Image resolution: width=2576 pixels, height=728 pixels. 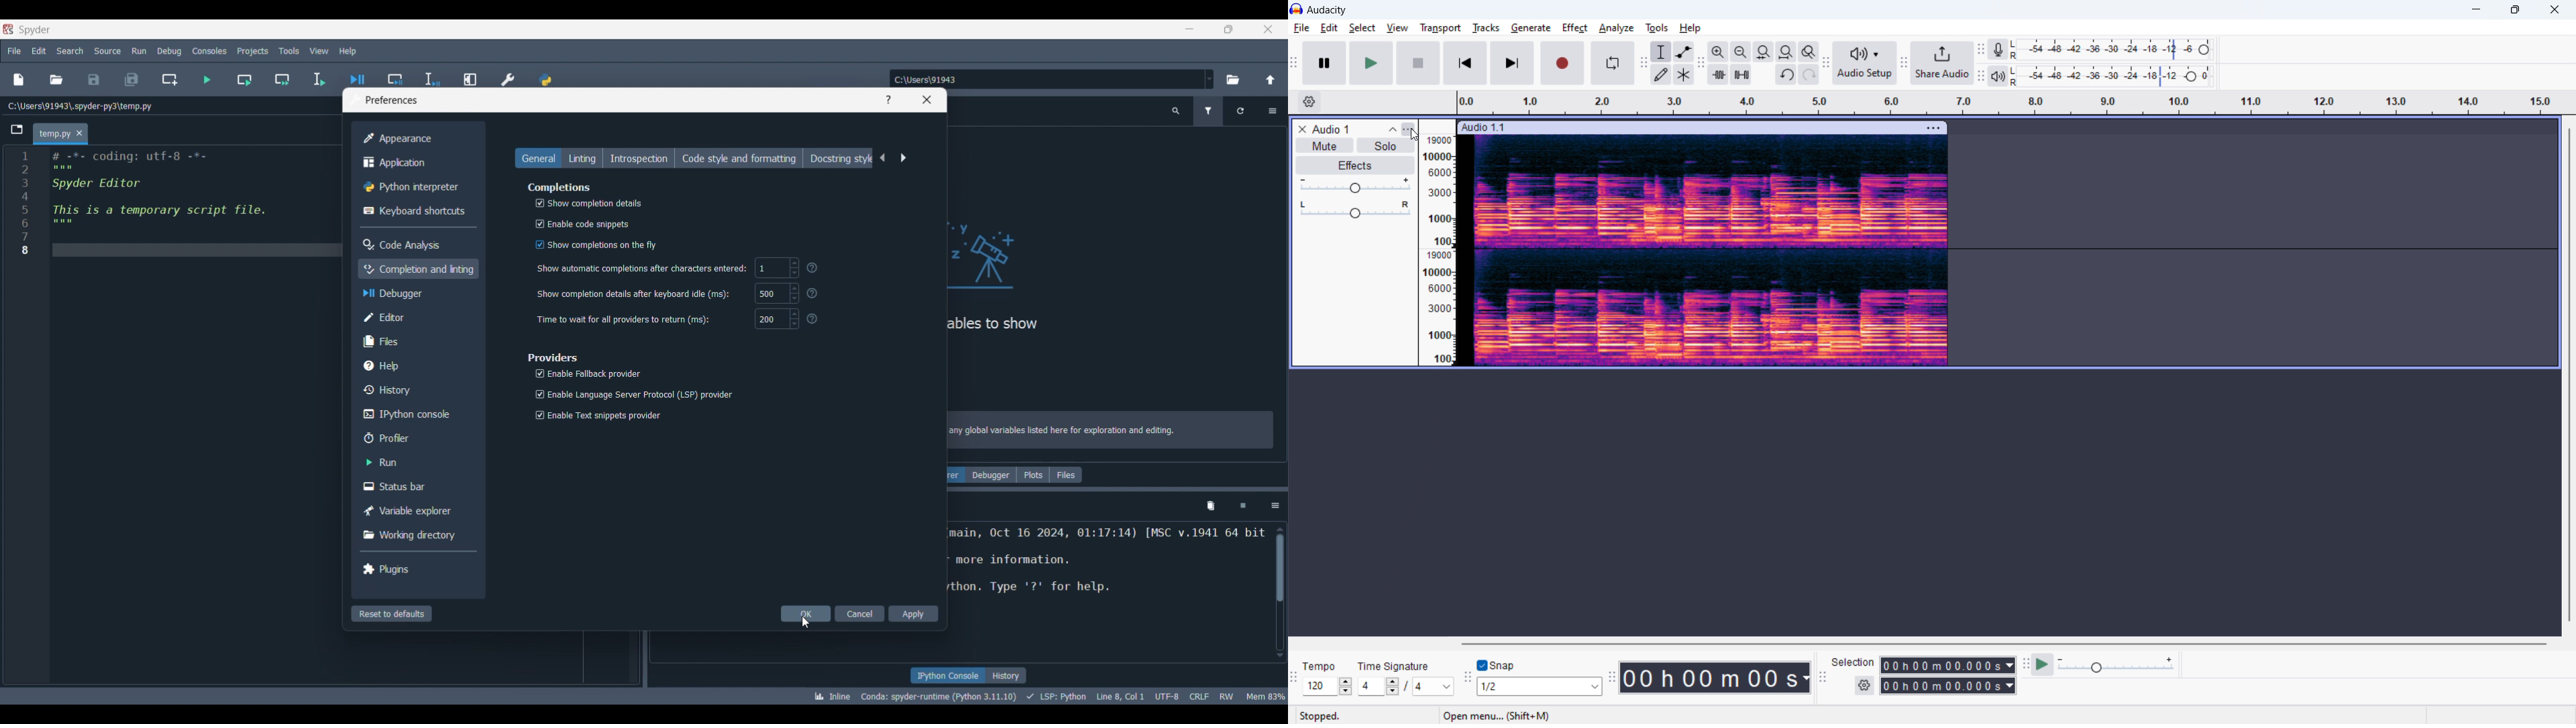 What do you see at coordinates (1280, 575) in the screenshot?
I see `Scrollbar` at bounding box center [1280, 575].